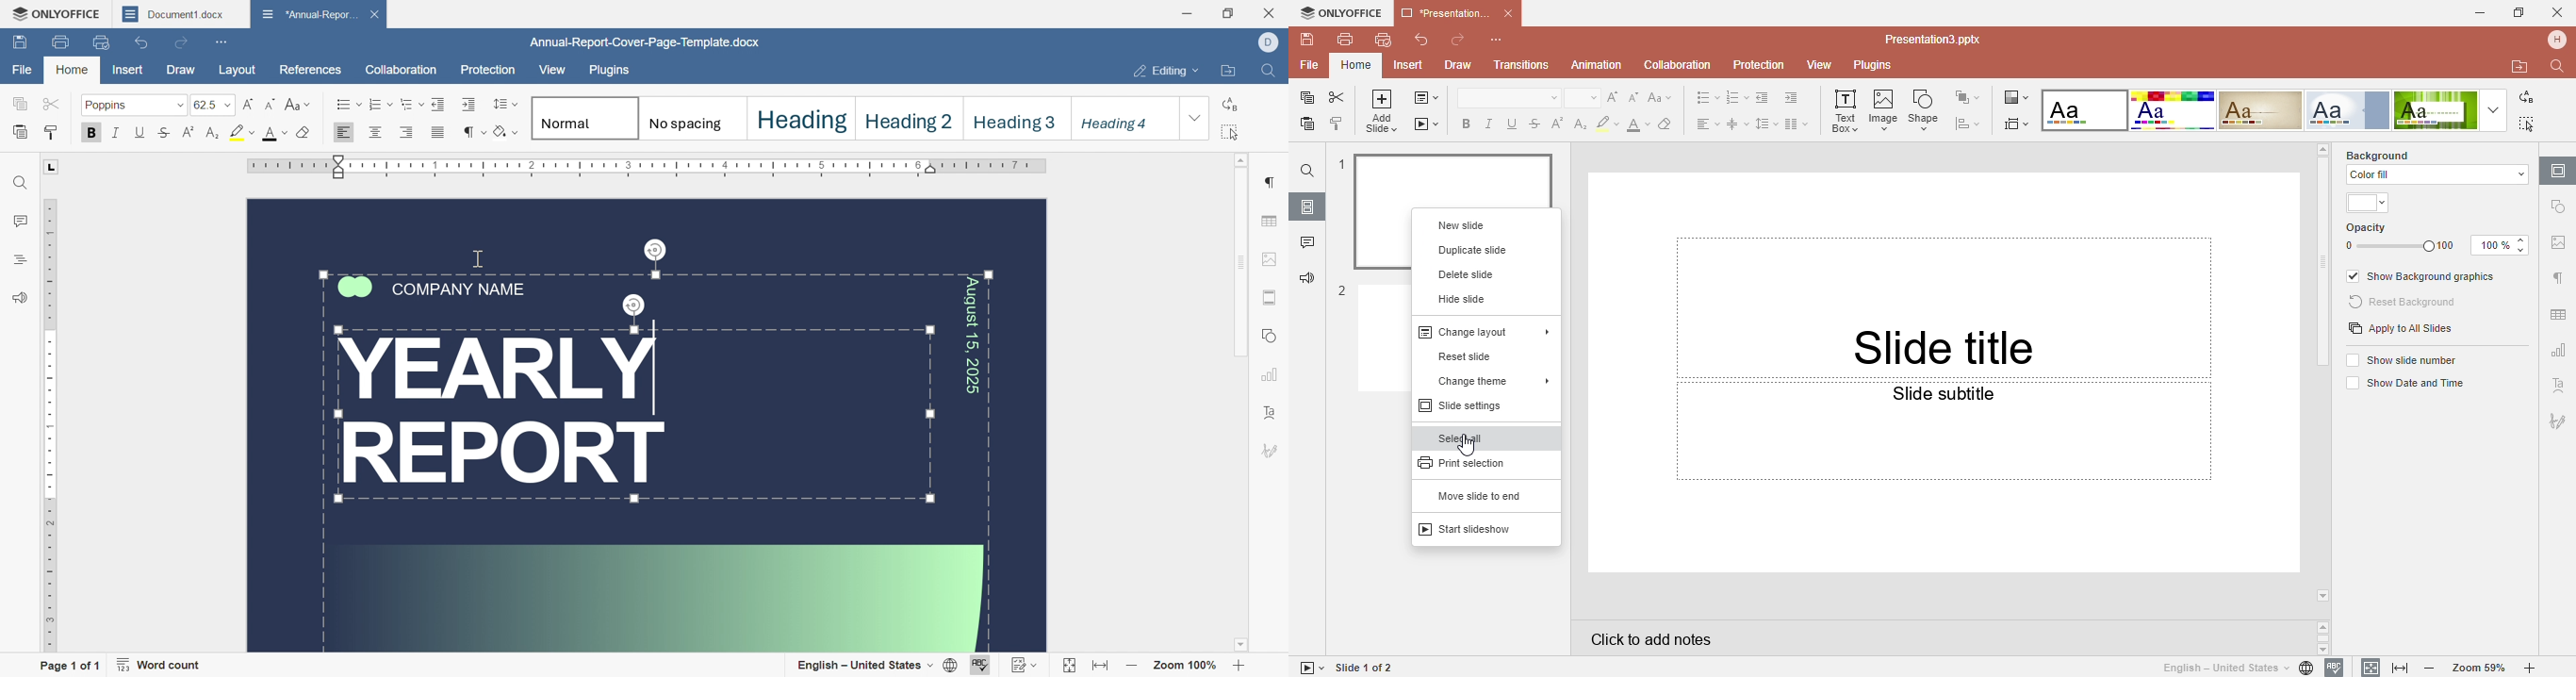  What do you see at coordinates (1797, 123) in the screenshot?
I see `Insert columns` at bounding box center [1797, 123].